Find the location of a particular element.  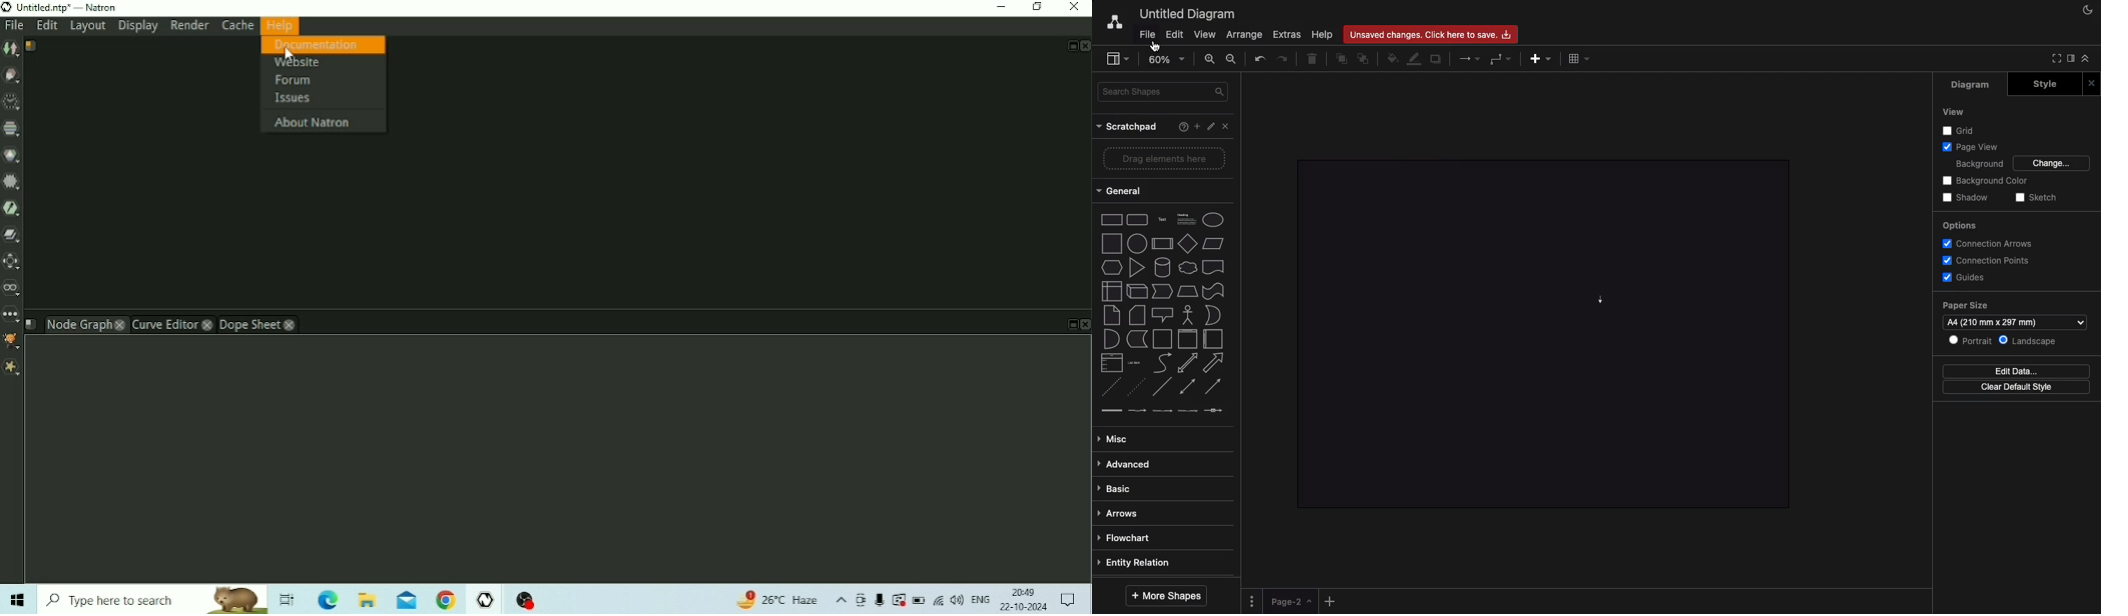

General is located at coordinates (1126, 191).